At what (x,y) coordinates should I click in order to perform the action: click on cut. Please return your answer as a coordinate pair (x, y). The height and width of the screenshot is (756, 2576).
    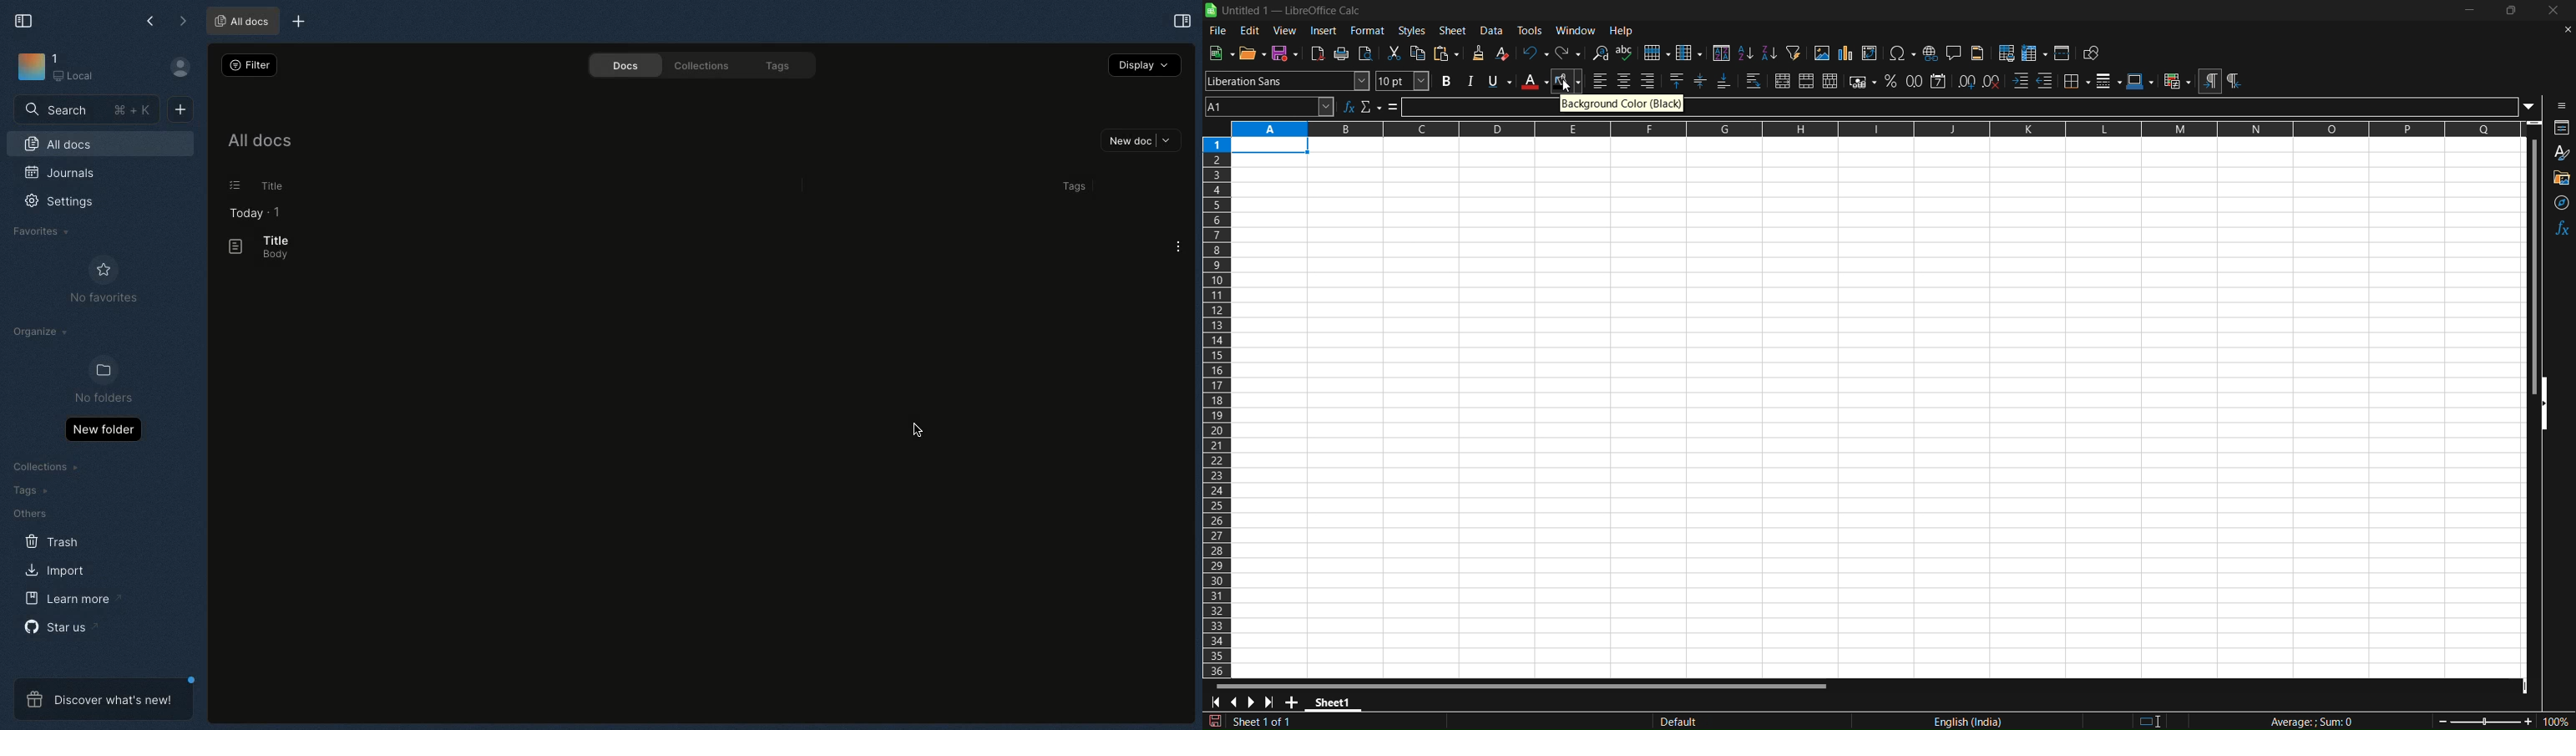
    Looking at the image, I should click on (1393, 54).